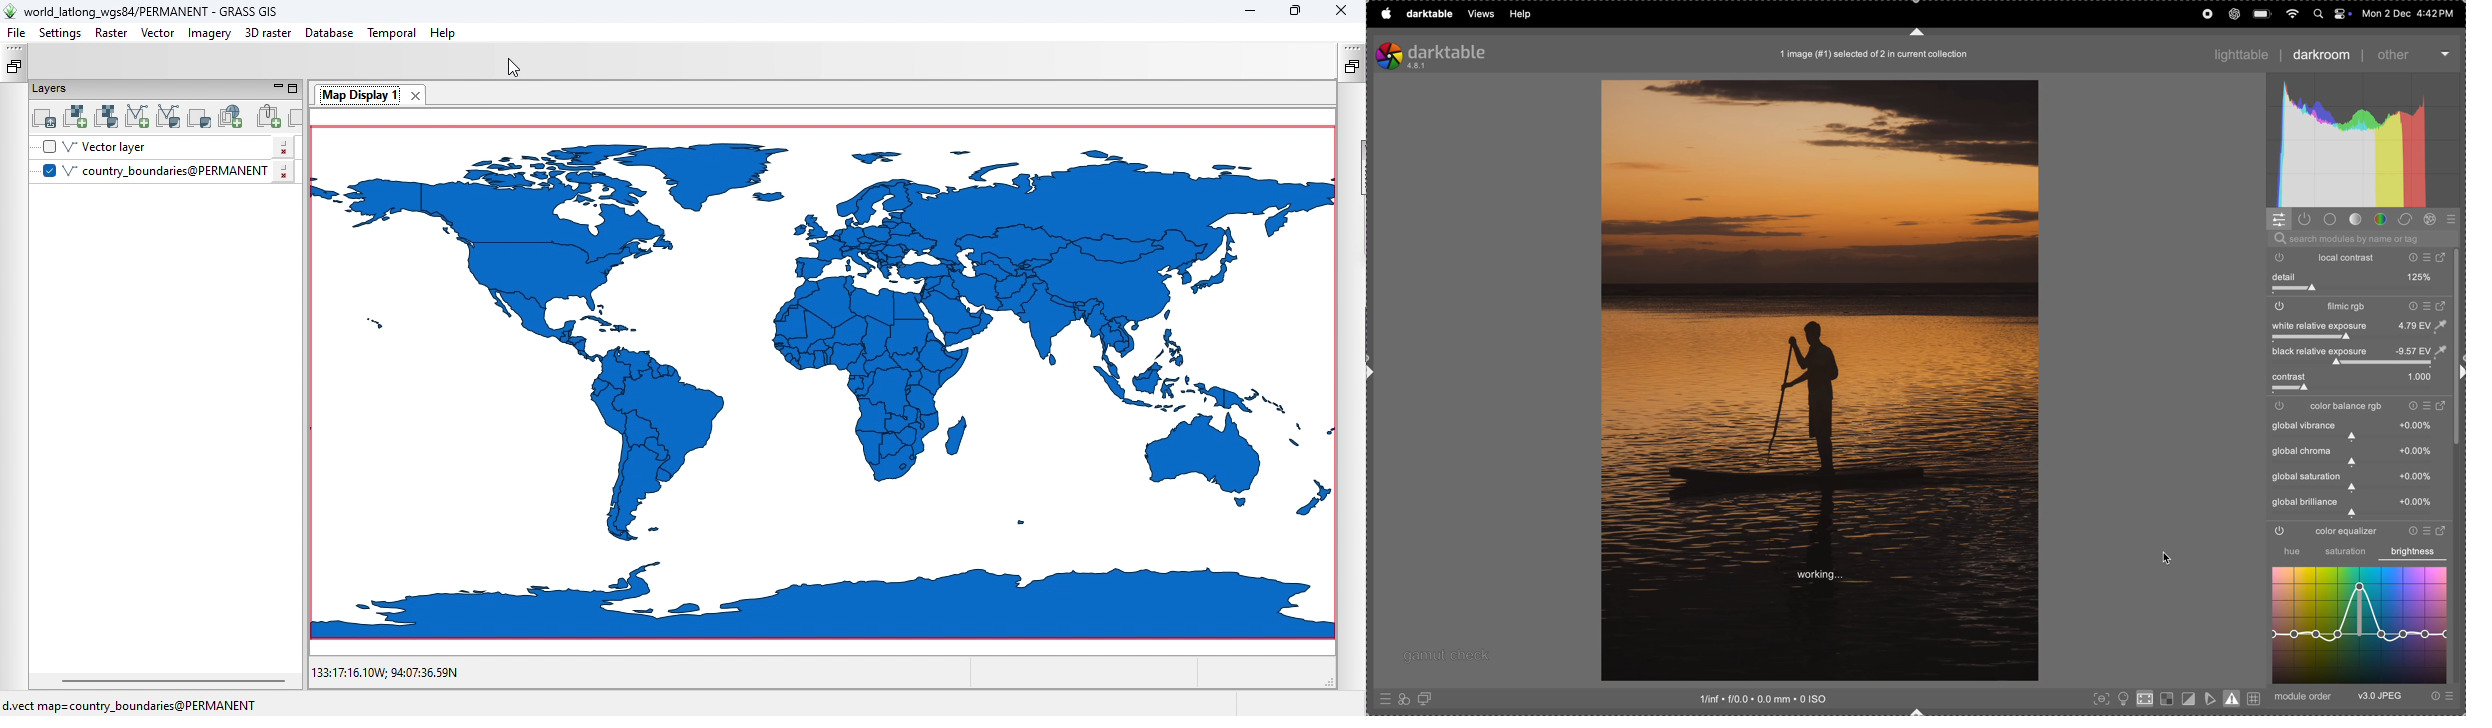 This screenshot has height=728, width=2492. What do you see at coordinates (2442, 697) in the screenshot?
I see `presets` at bounding box center [2442, 697].